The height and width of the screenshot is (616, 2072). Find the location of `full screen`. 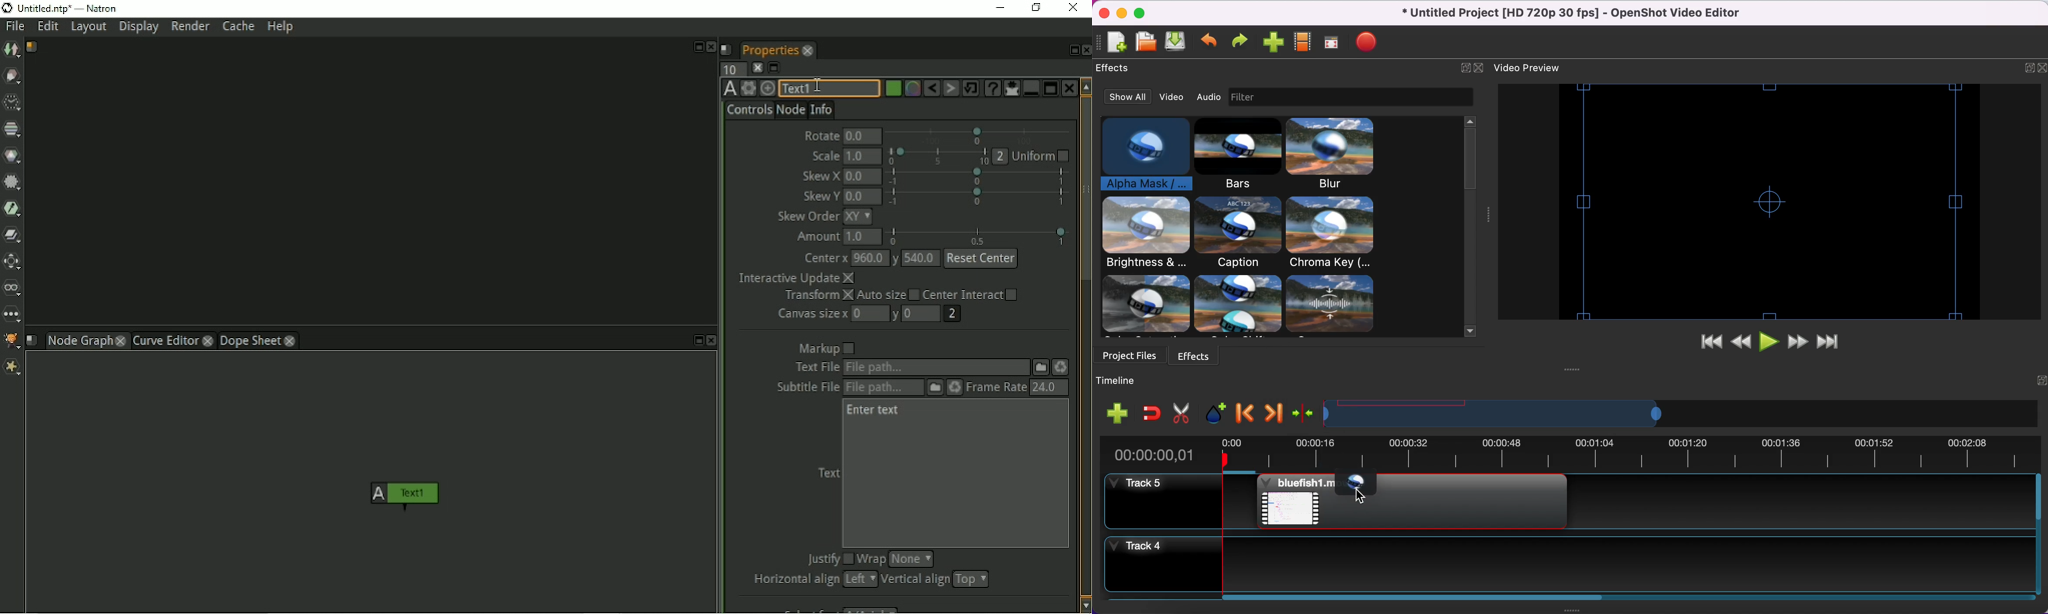

full screen is located at coordinates (1332, 44).